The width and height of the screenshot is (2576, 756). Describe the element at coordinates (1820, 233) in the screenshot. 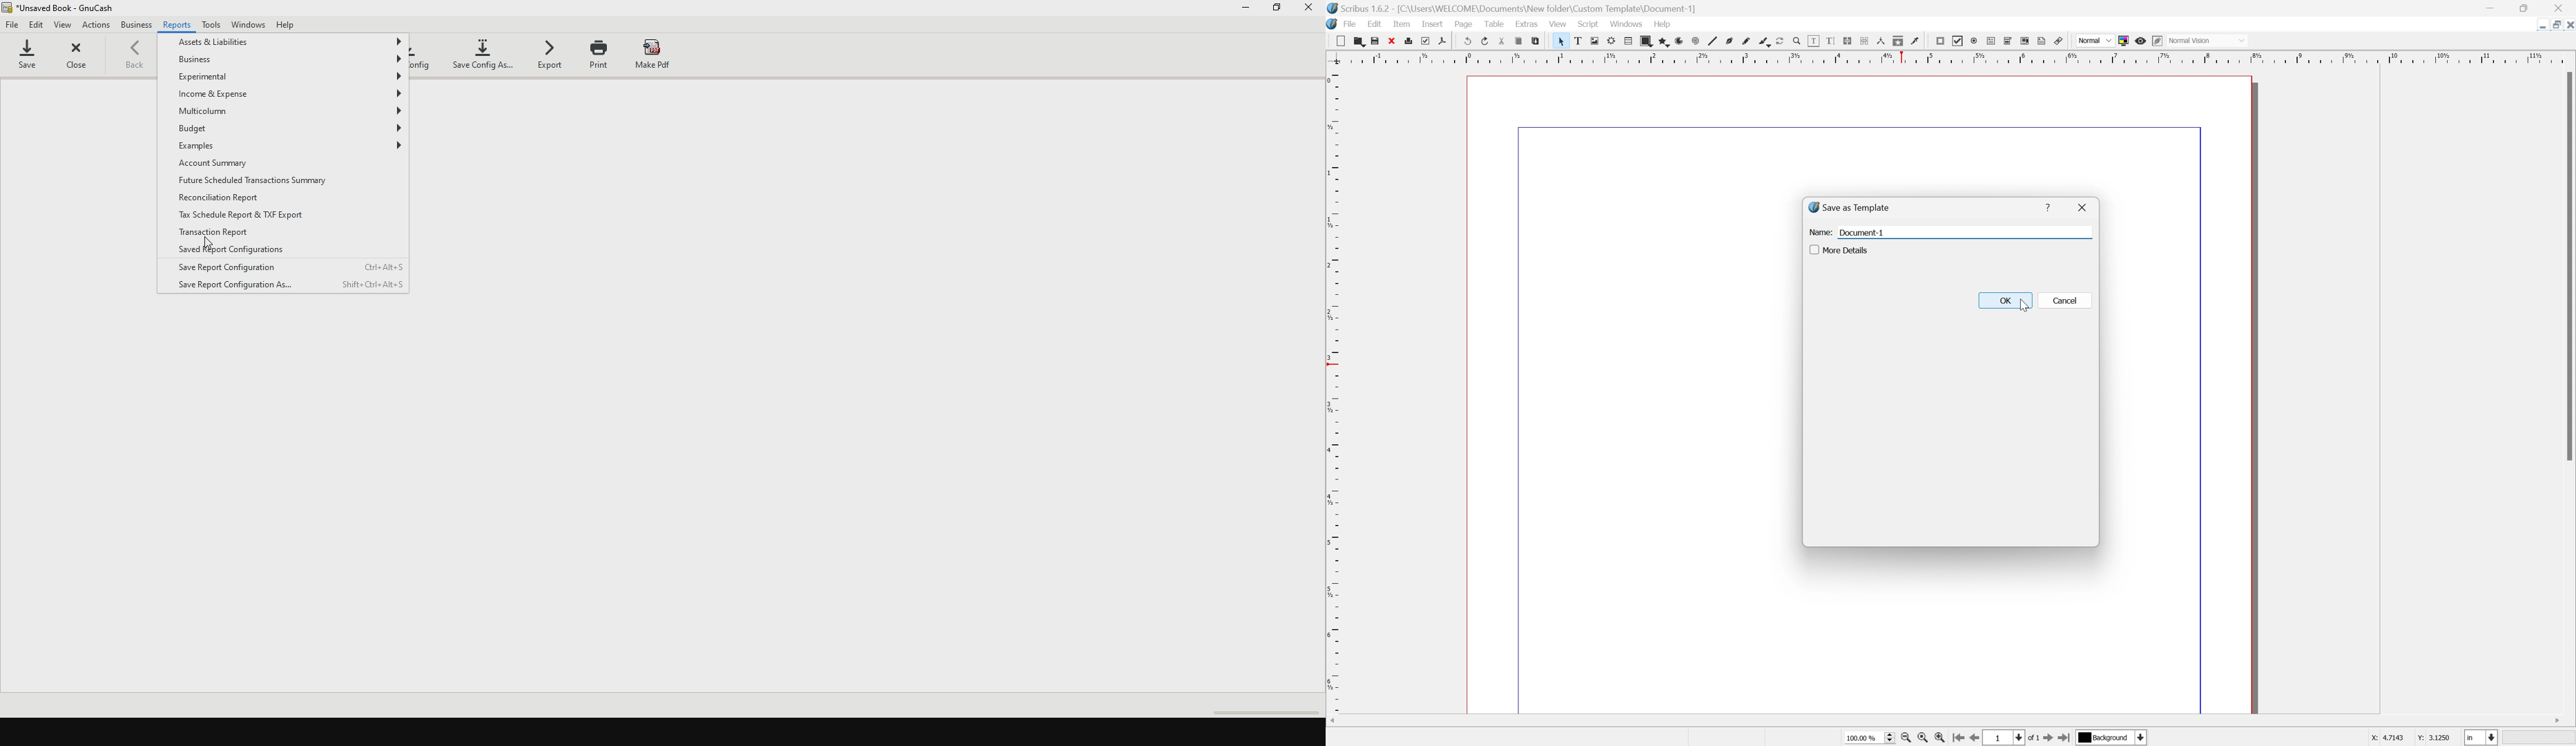

I see `Name:` at that location.